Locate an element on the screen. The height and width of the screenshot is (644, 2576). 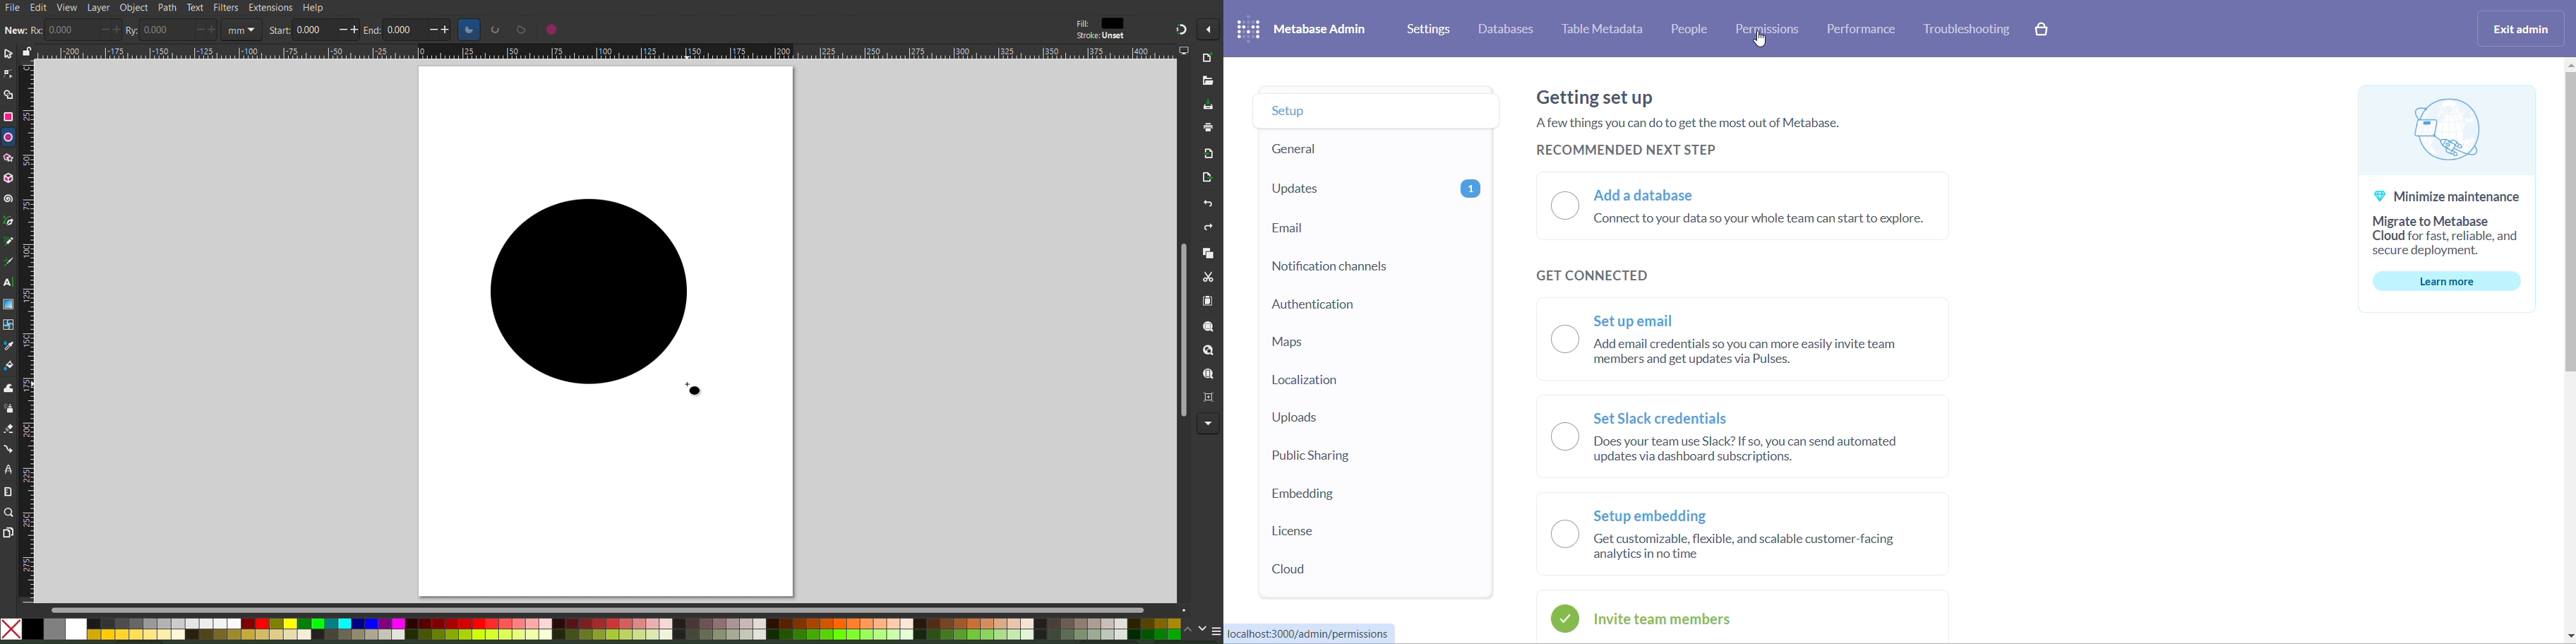
0 is located at coordinates (164, 30).